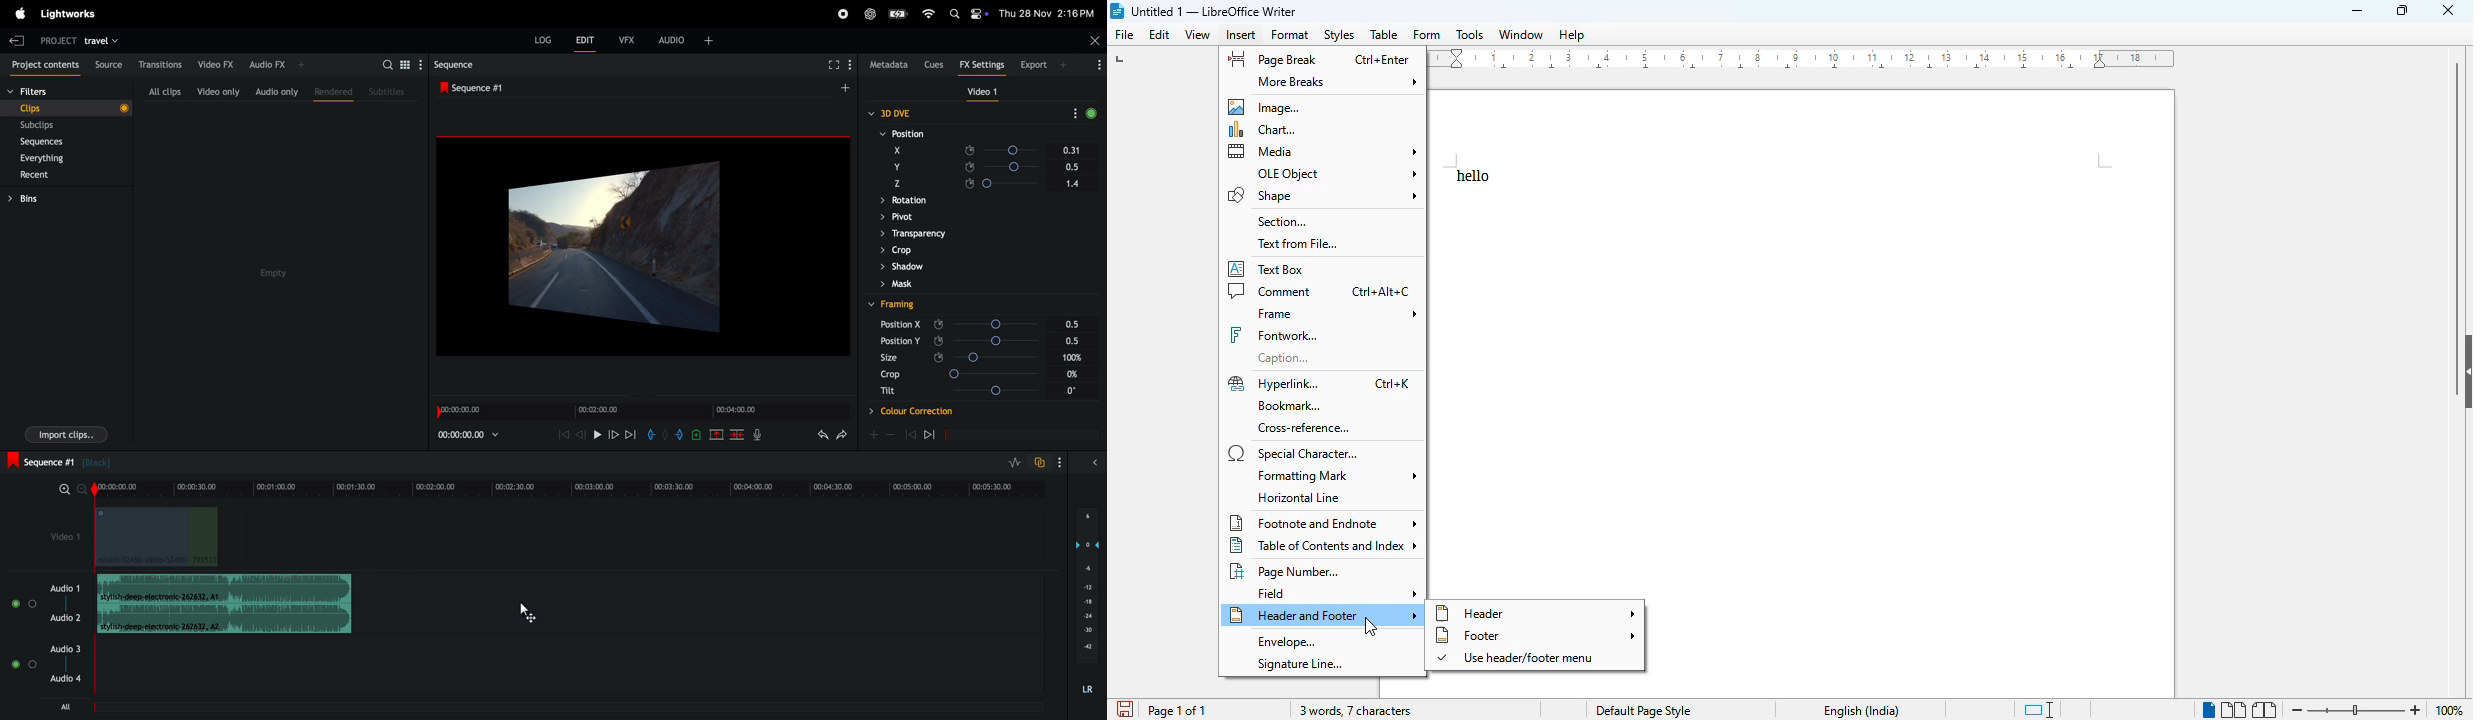 The height and width of the screenshot is (728, 2492). What do you see at coordinates (926, 265) in the screenshot?
I see `` at bounding box center [926, 265].